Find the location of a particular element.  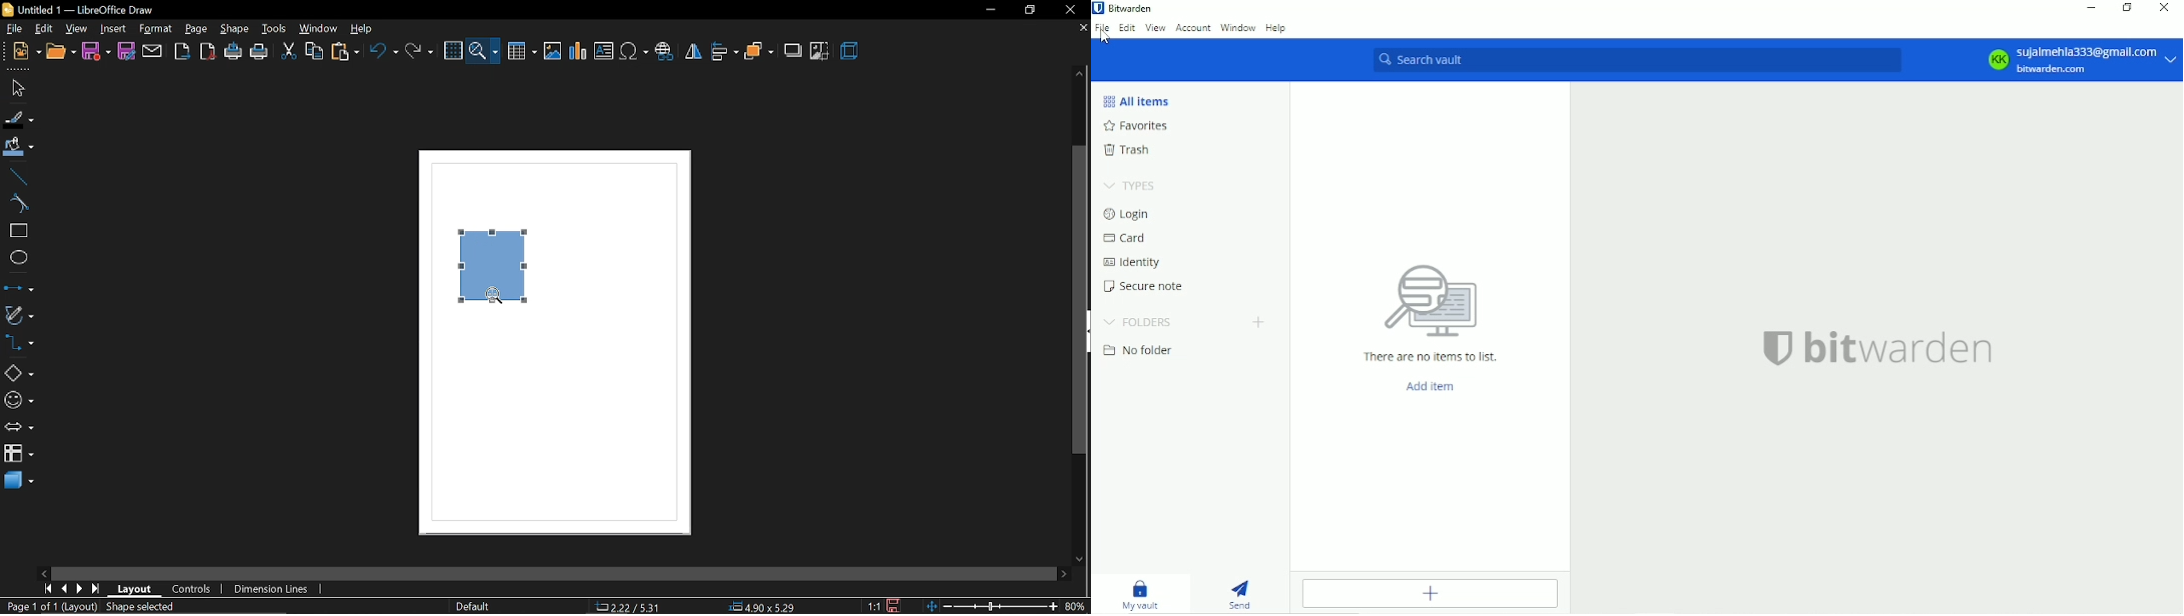

zoom is located at coordinates (484, 51).